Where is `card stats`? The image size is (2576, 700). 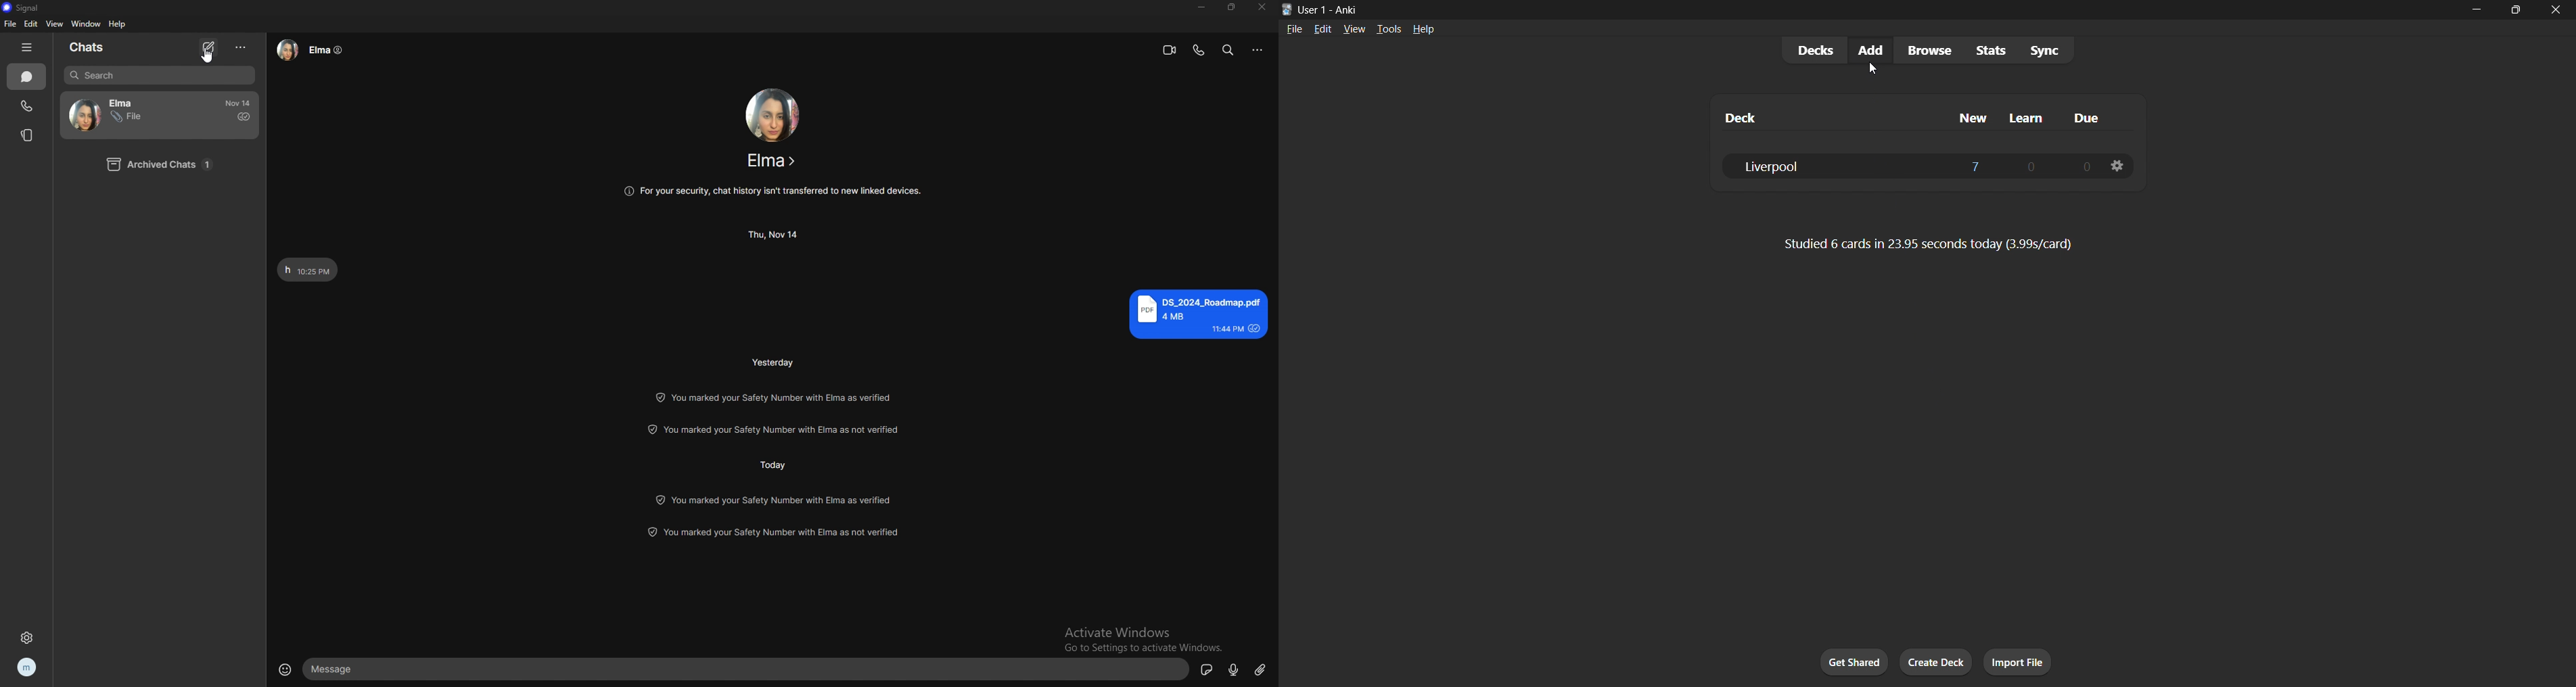
card stats is located at coordinates (1927, 247).